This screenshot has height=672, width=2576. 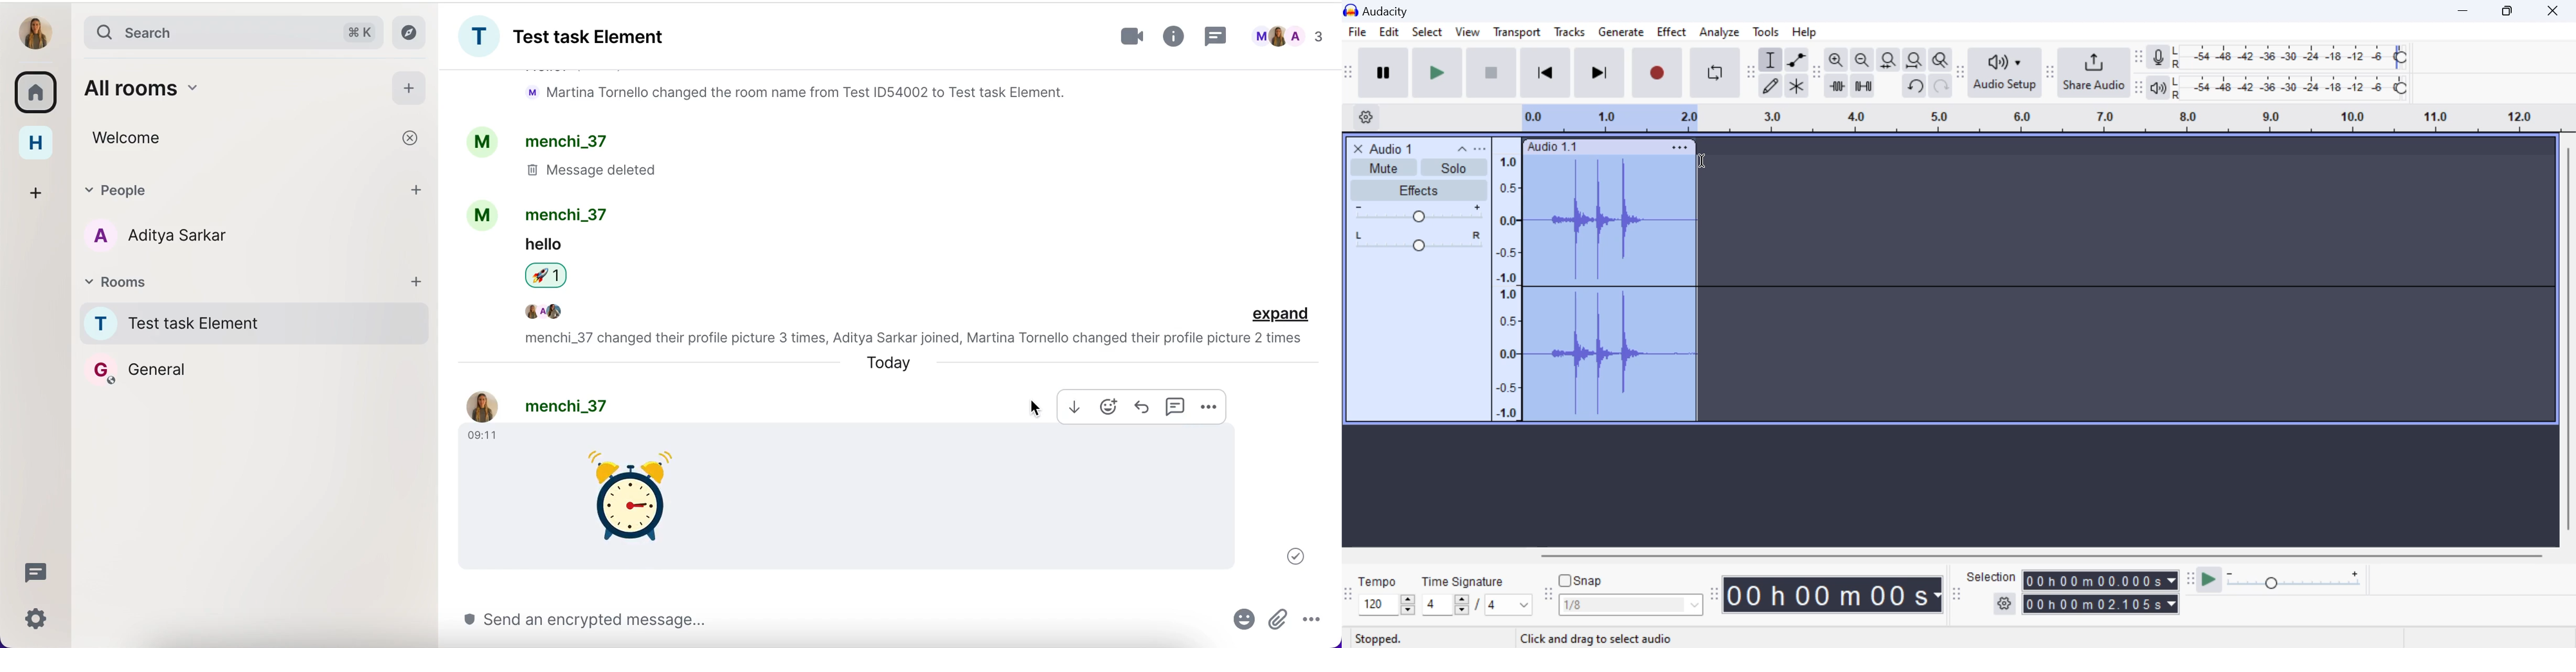 What do you see at coordinates (1378, 580) in the screenshot?
I see `Tempo ` at bounding box center [1378, 580].